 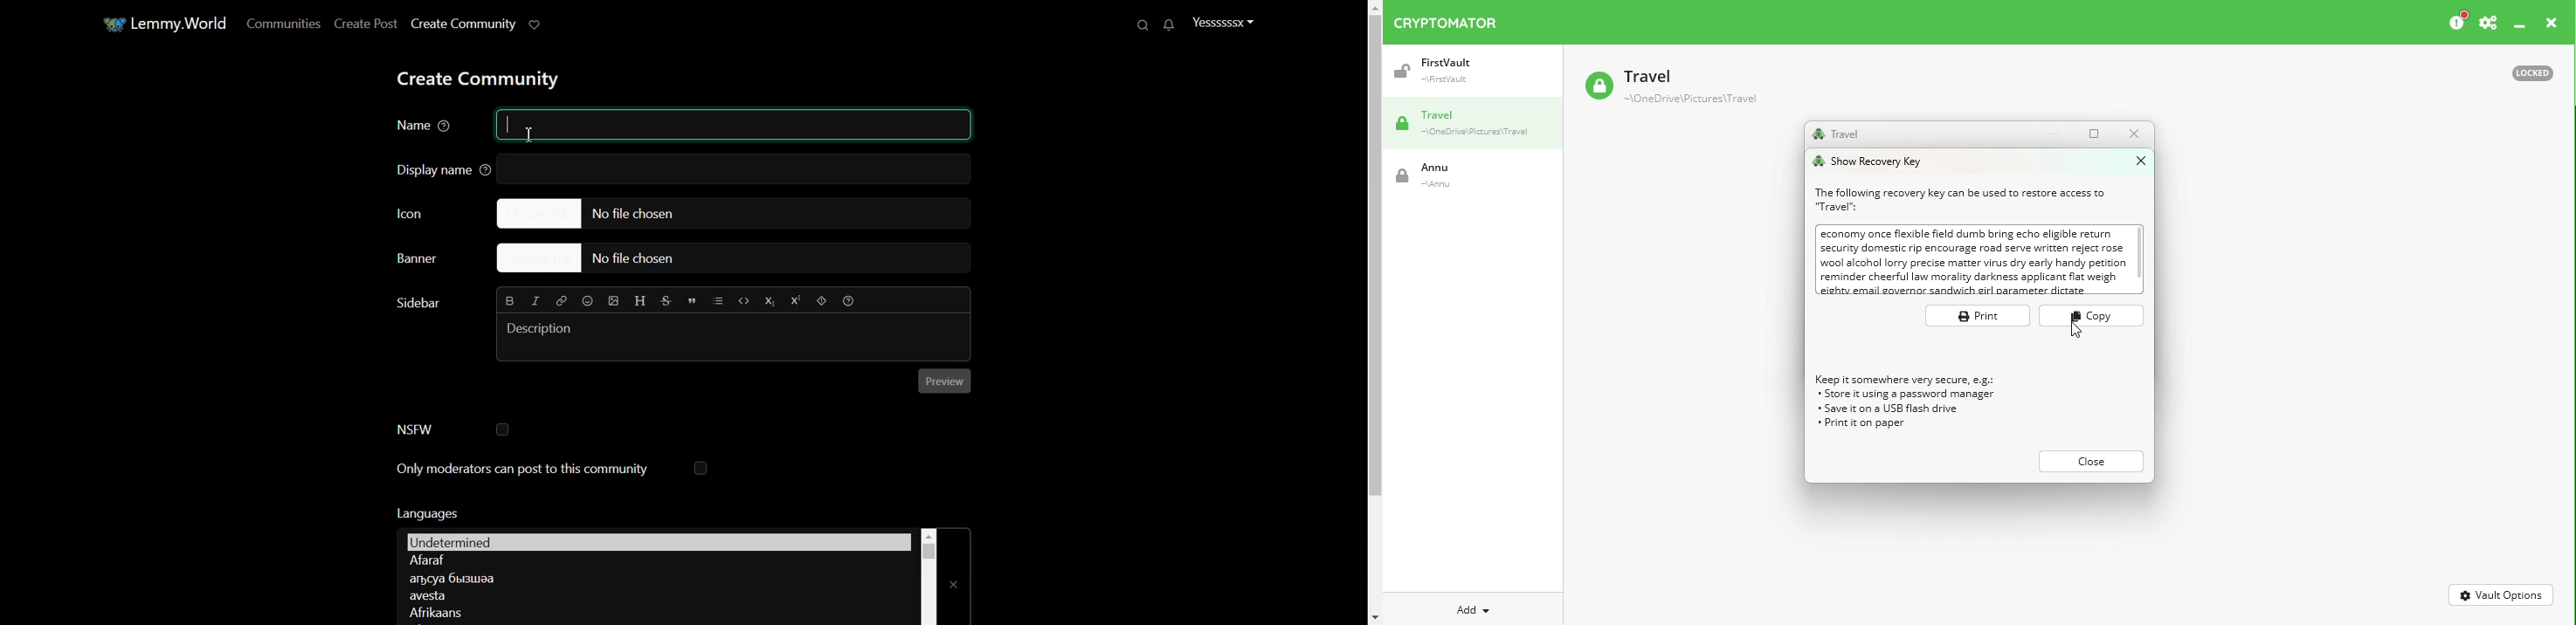 What do you see at coordinates (2077, 332) in the screenshot?
I see `Cursor` at bounding box center [2077, 332].